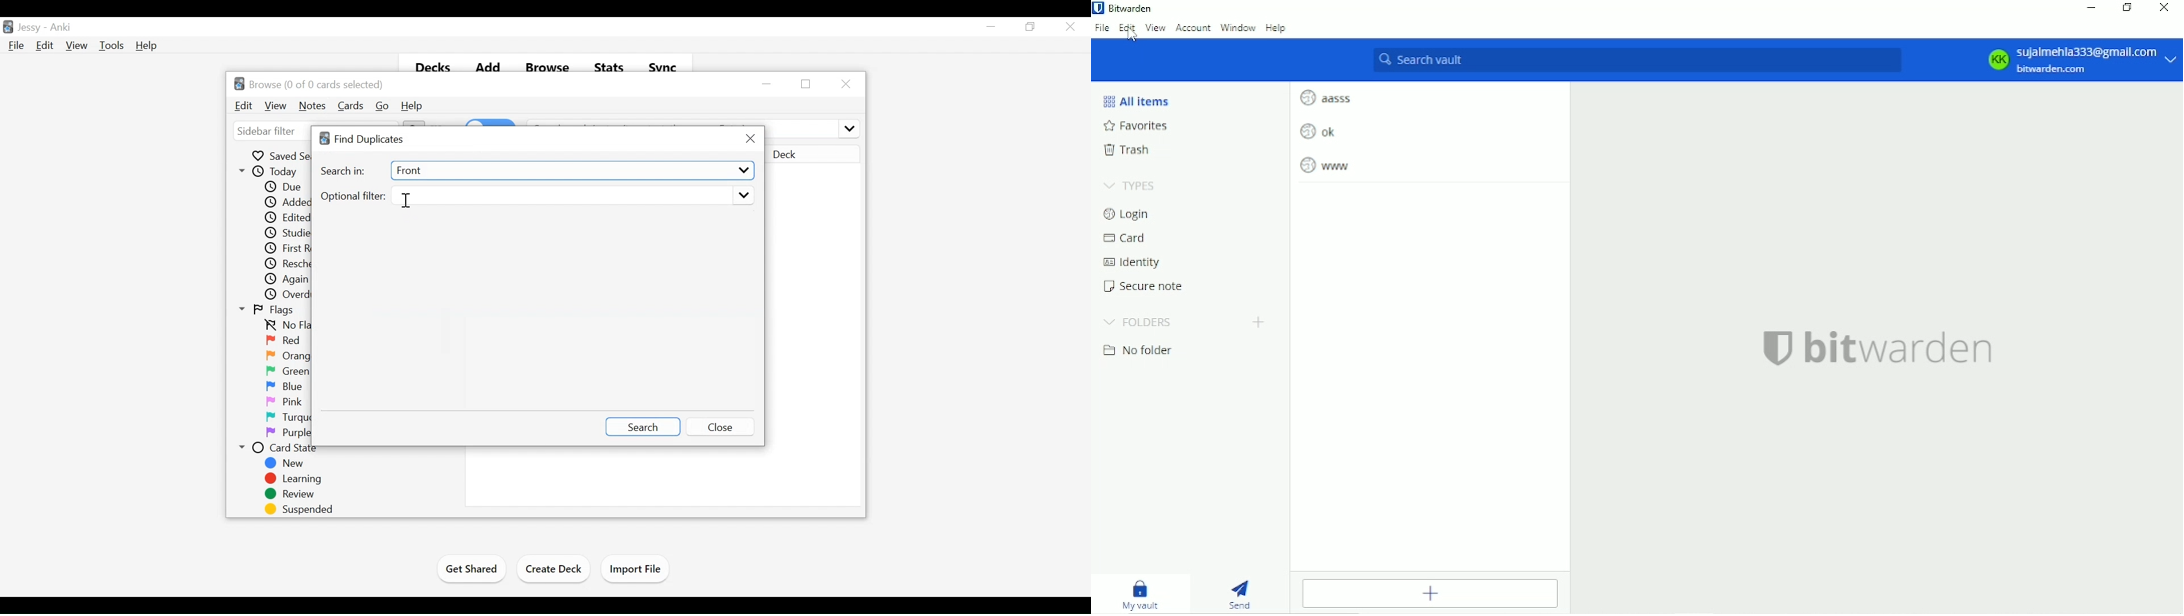 The width and height of the screenshot is (2184, 616). Describe the element at coordinates (284, 403) in the screenshot. I see `Pink` at that location.